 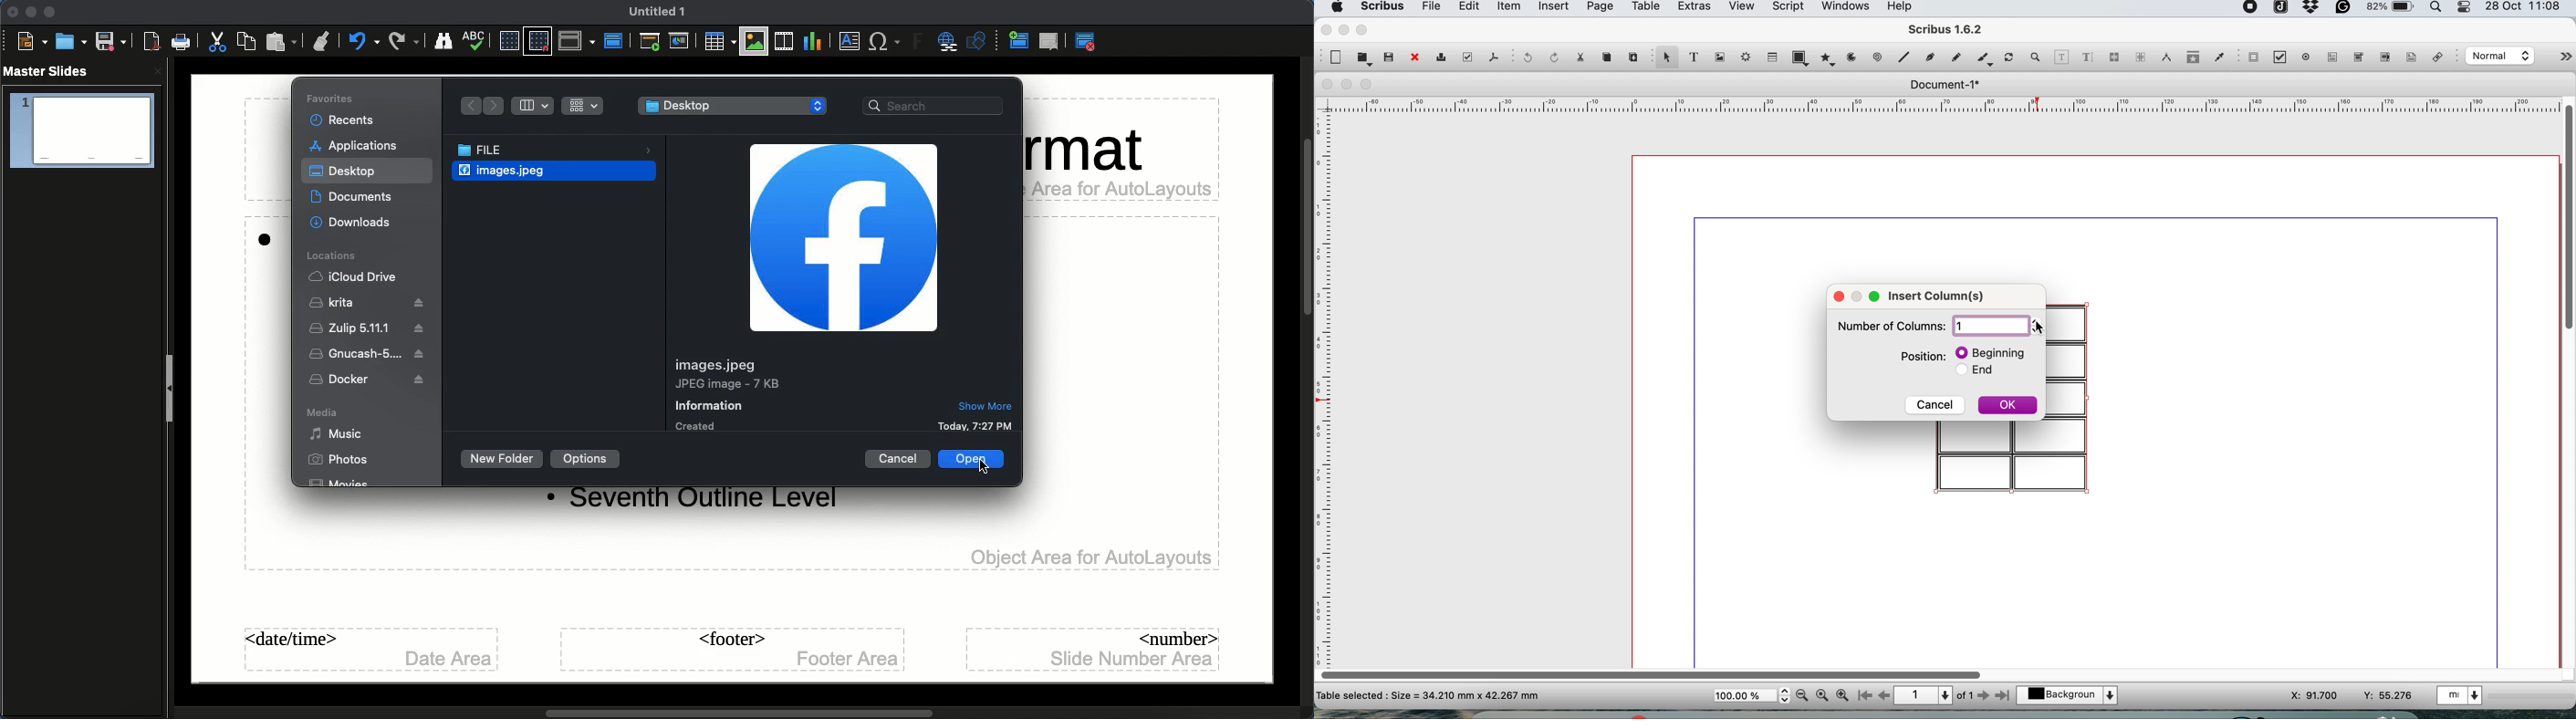 What do you see at coordinates (1493, 57) in the screenshot?
I see `save as pdf` at bounding box center [1493, 57].